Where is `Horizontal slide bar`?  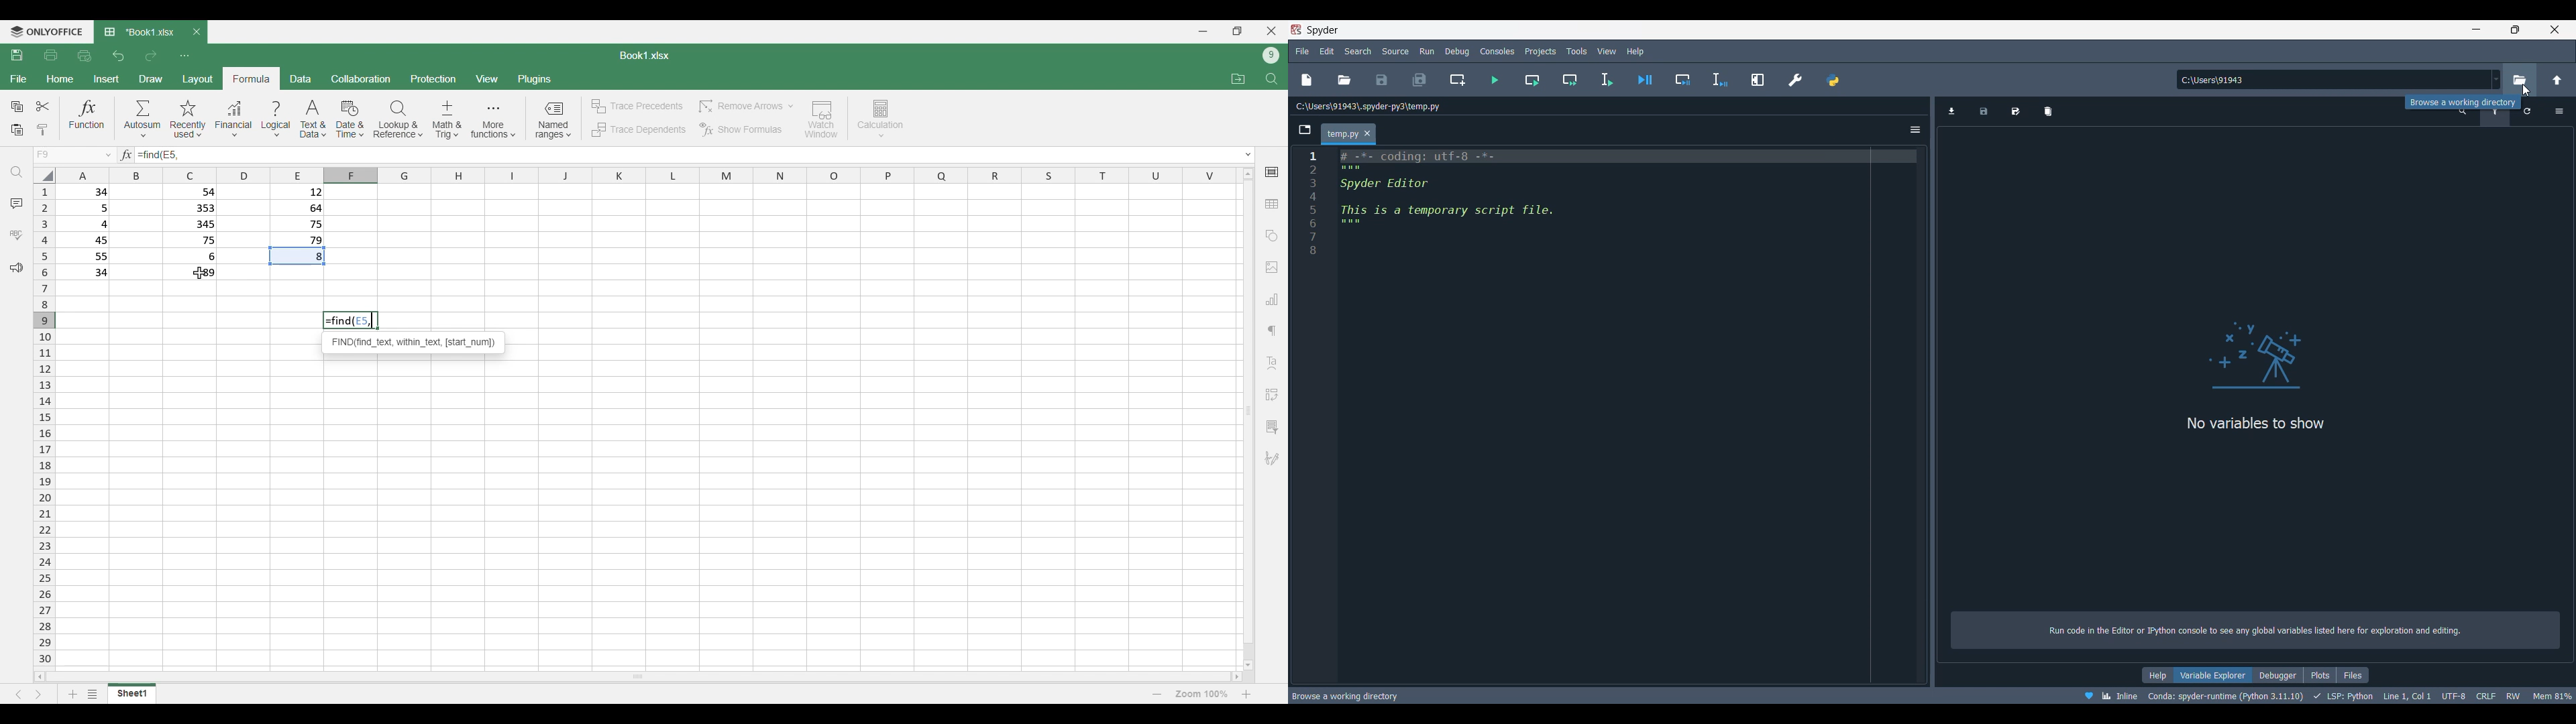 Horizontal slide bar is located at coordinates (638, 676).